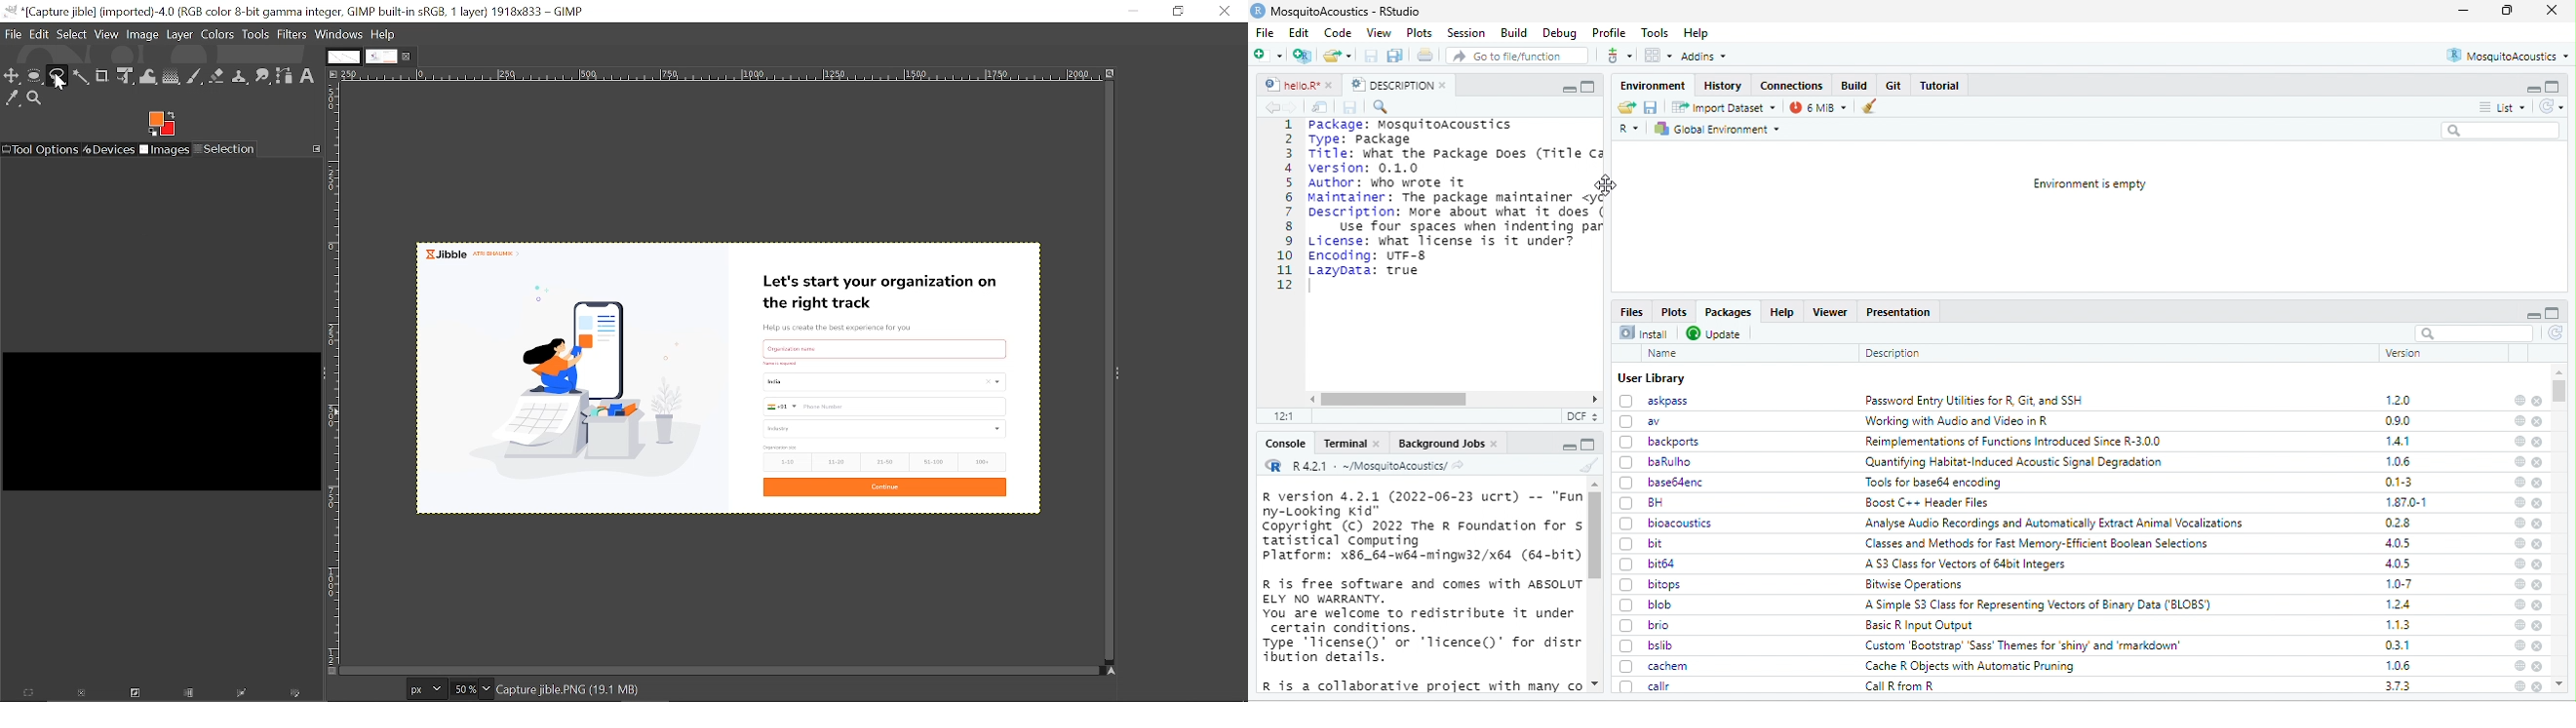 The height and width of the screenshot is (728, 2576). What do you see at coordinates (1512, 32) in the screenshot?
I see `Build` at bounding box center [1512, 32].